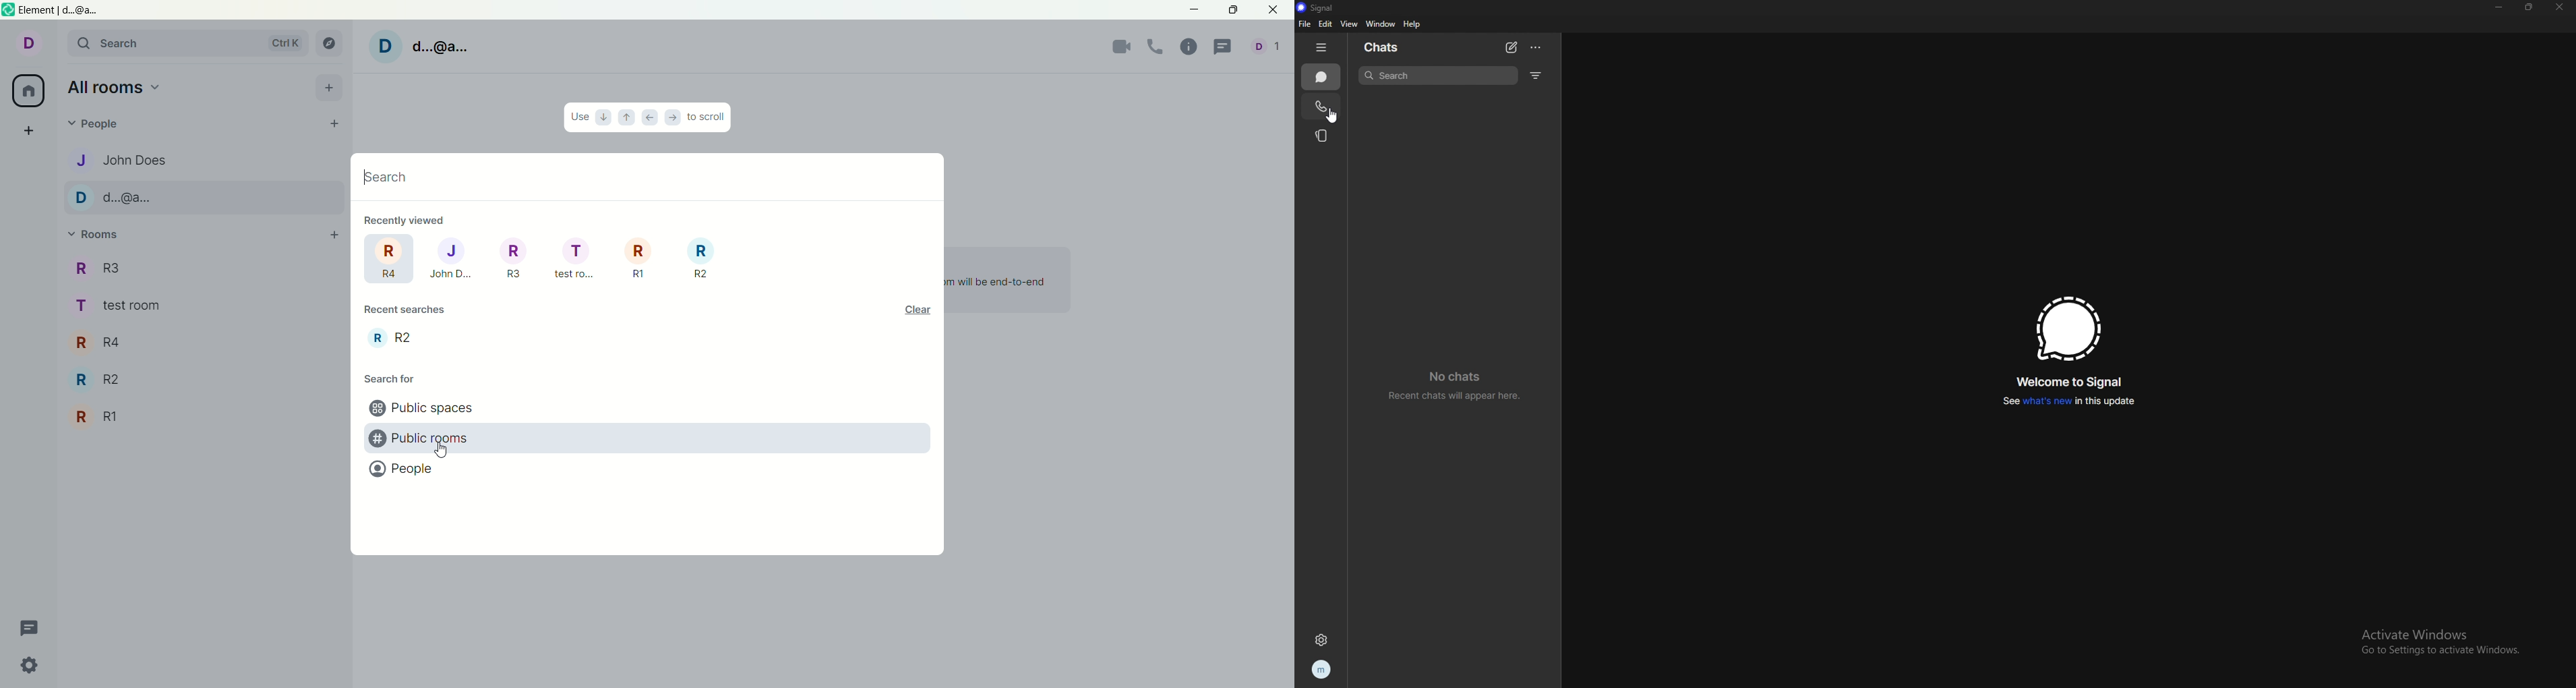 The width and height of the screenshot is (2576, 700). I want to click on quick settings, so click(31, 665).